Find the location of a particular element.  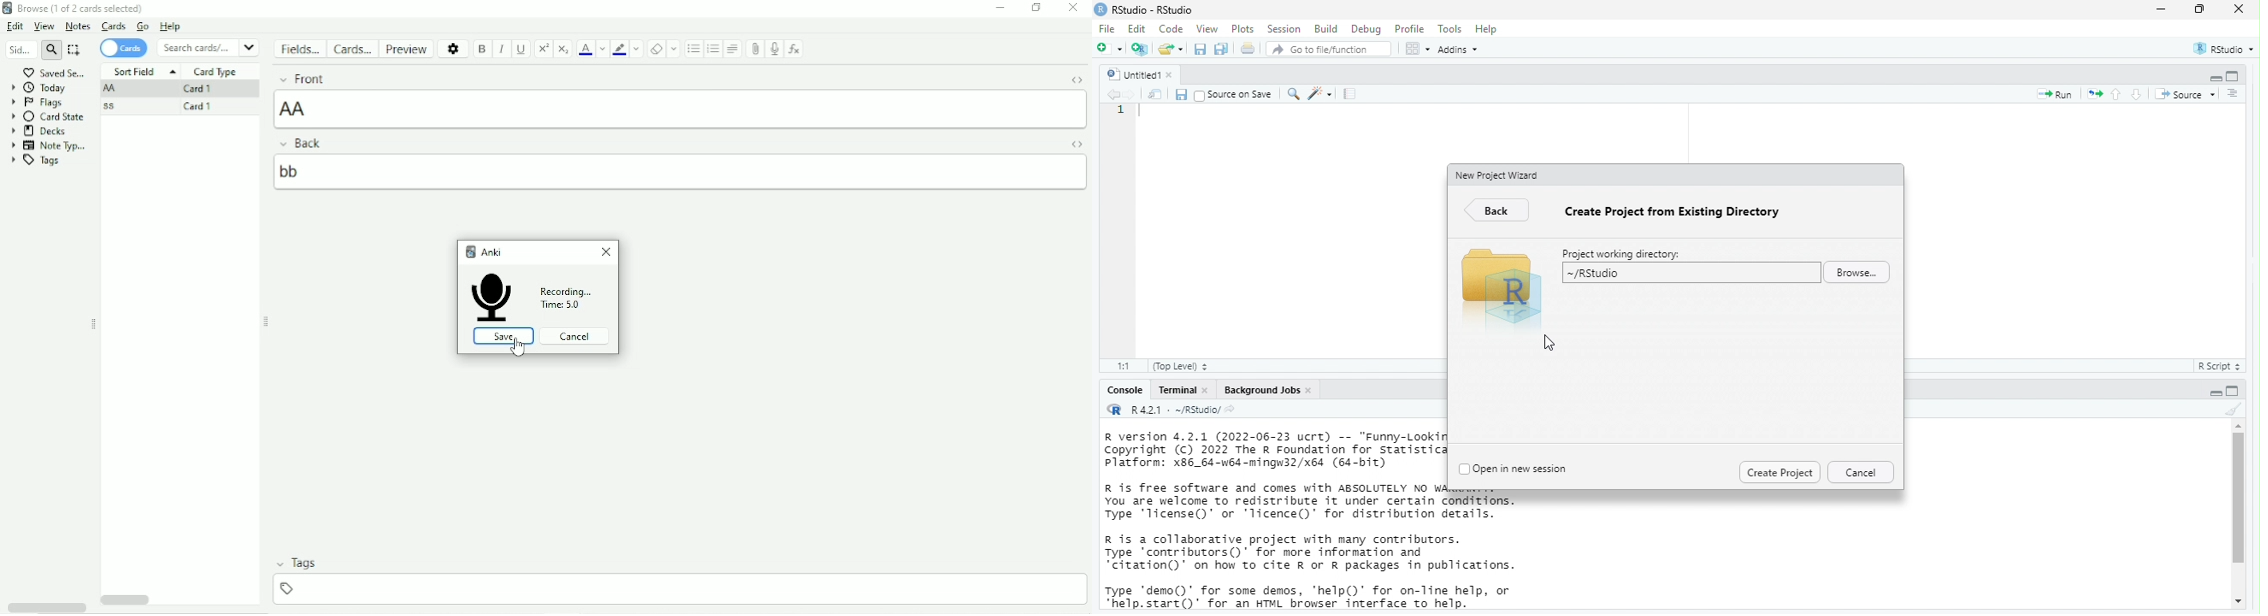

minimize is located at coordinates (2212, 391).